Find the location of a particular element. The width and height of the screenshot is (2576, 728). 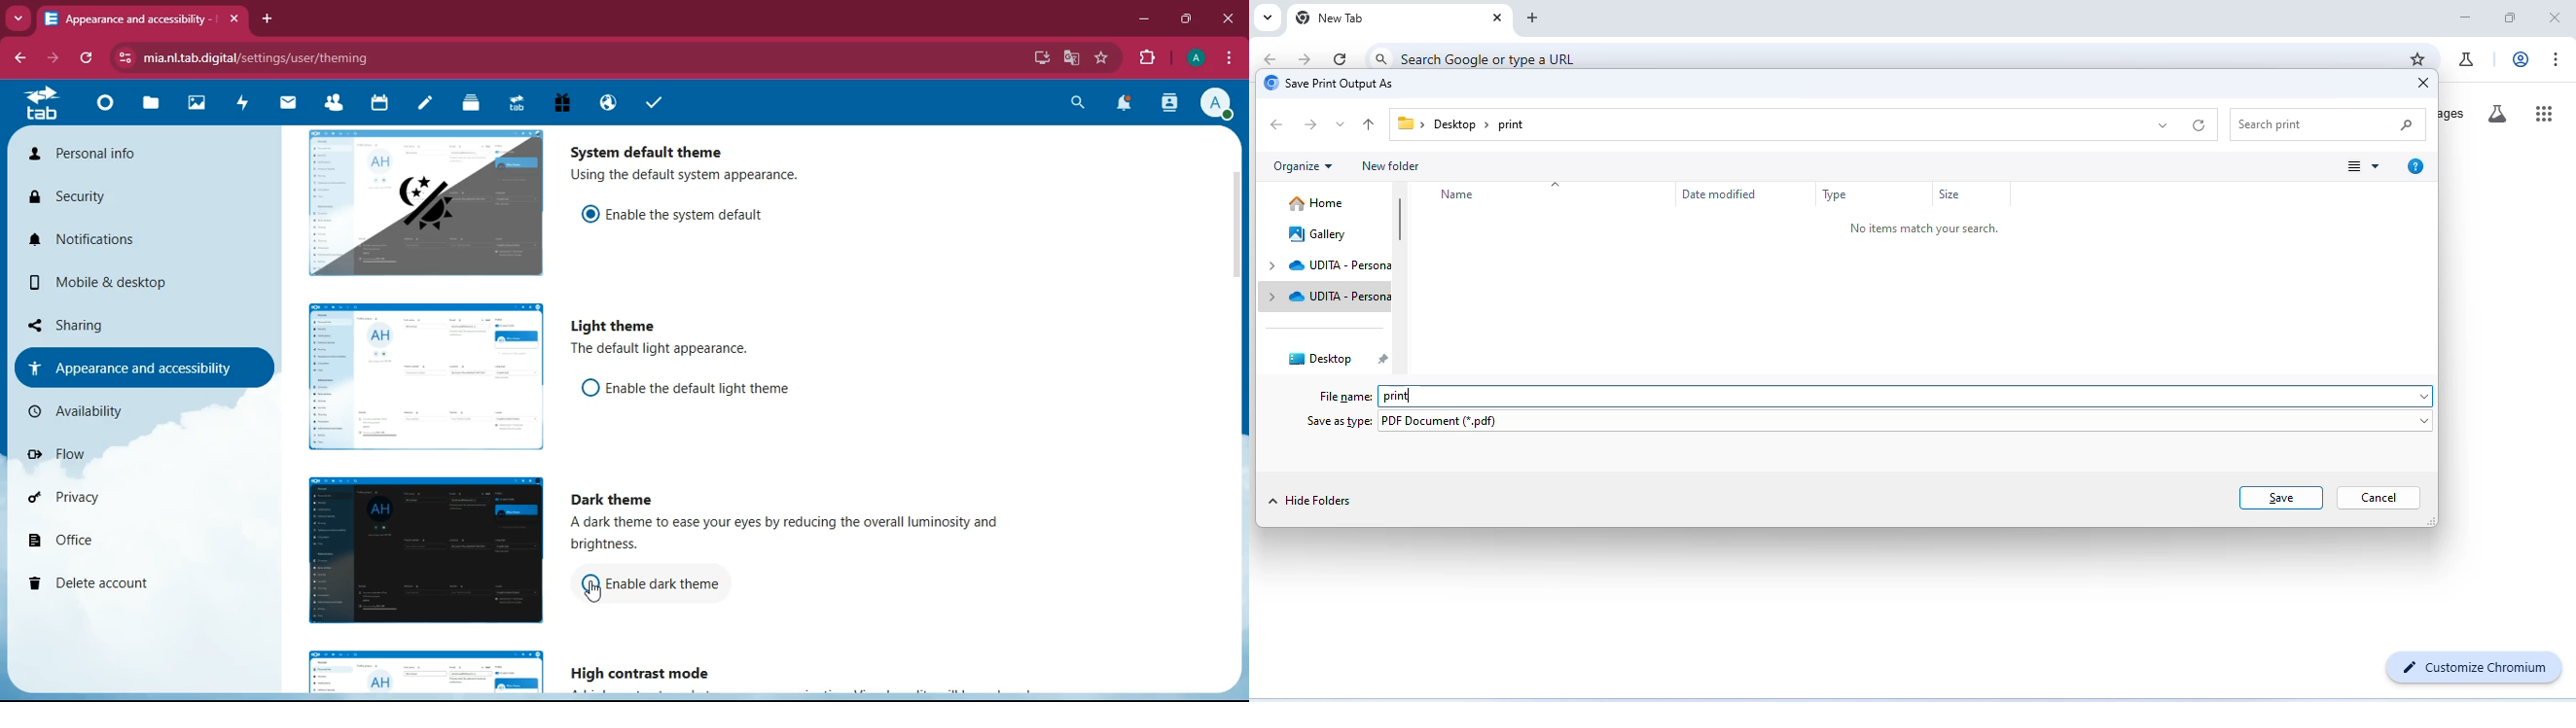

high contrast is located at coordinates (649, 674).